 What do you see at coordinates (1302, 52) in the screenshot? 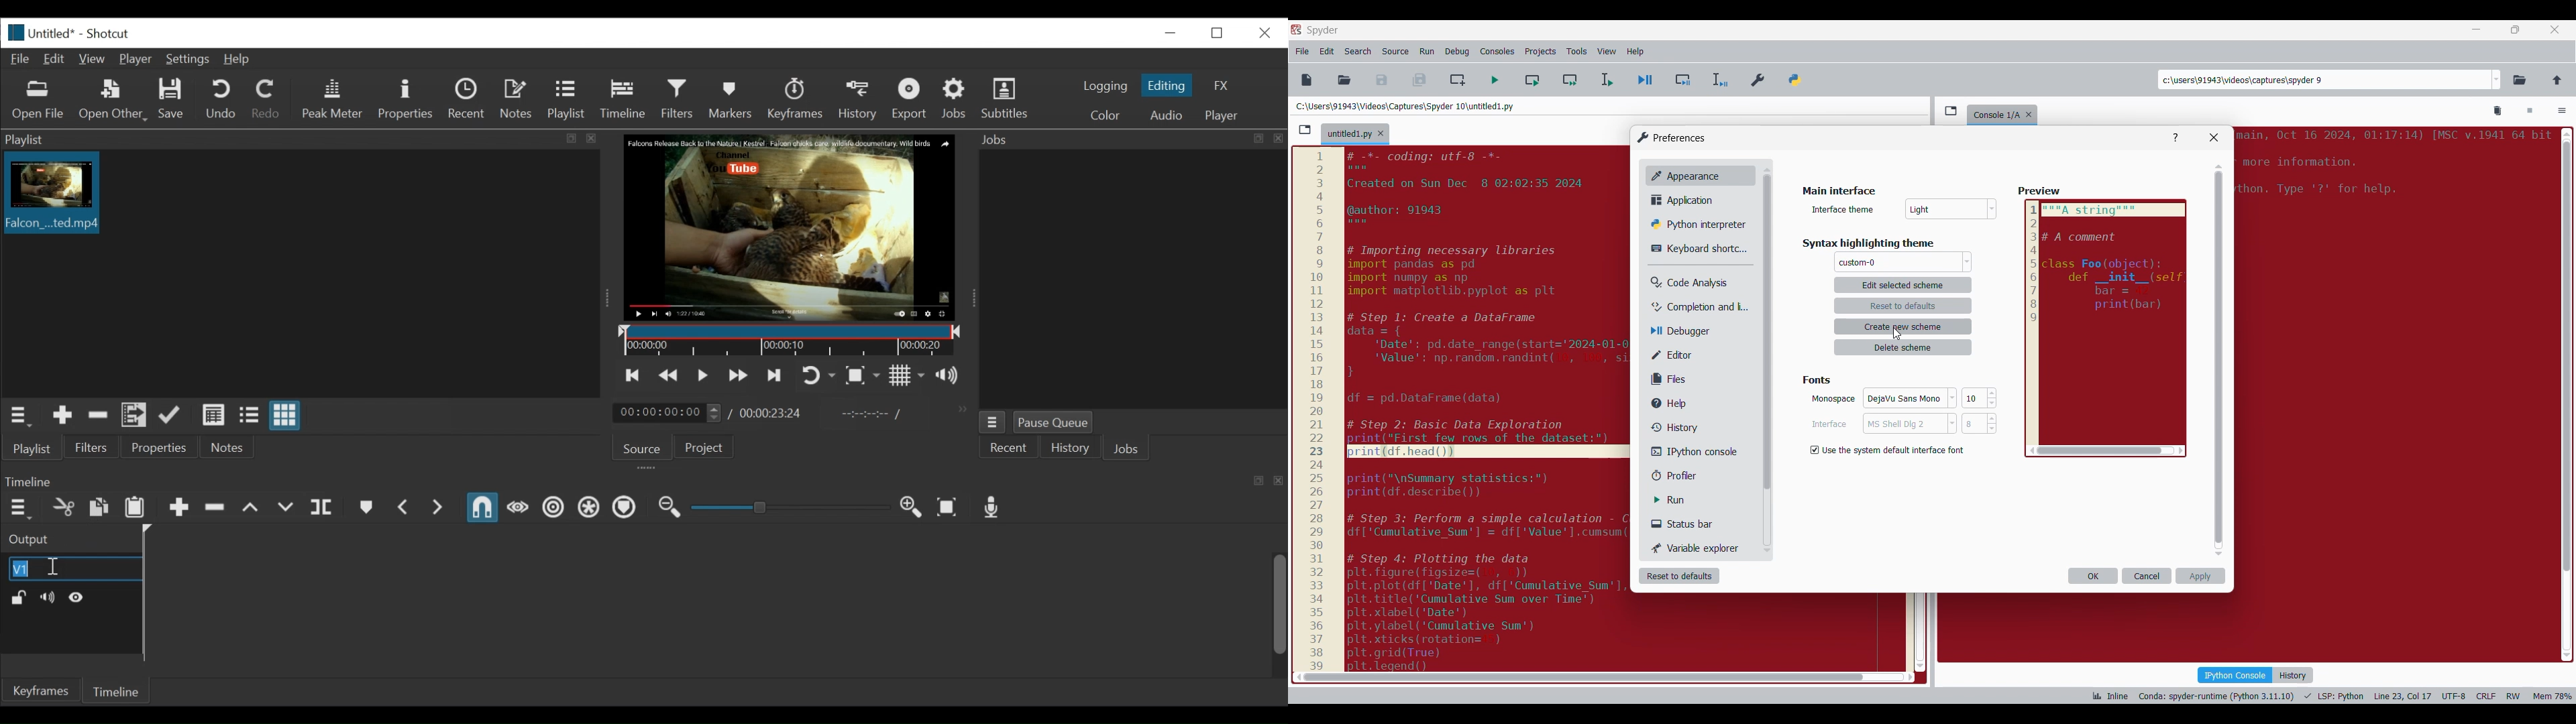
I see `File menu ` at bounding box center [1302, 52].